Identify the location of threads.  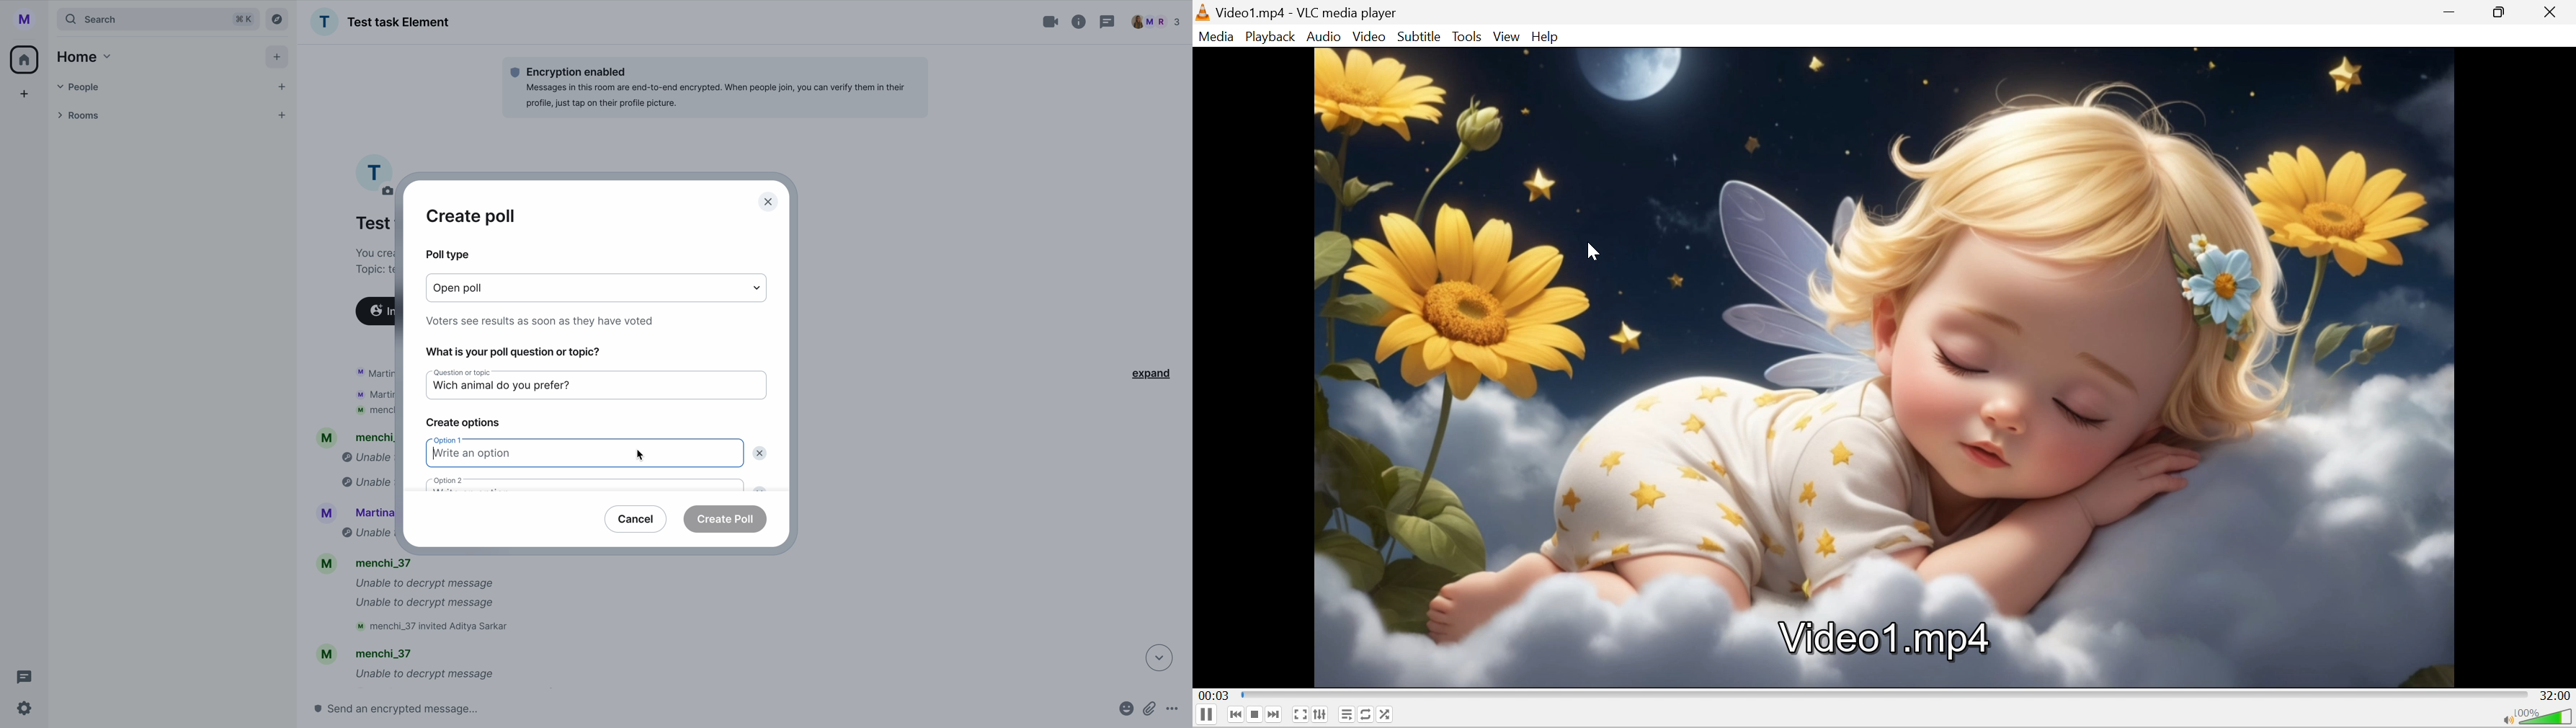
(1106, 23).